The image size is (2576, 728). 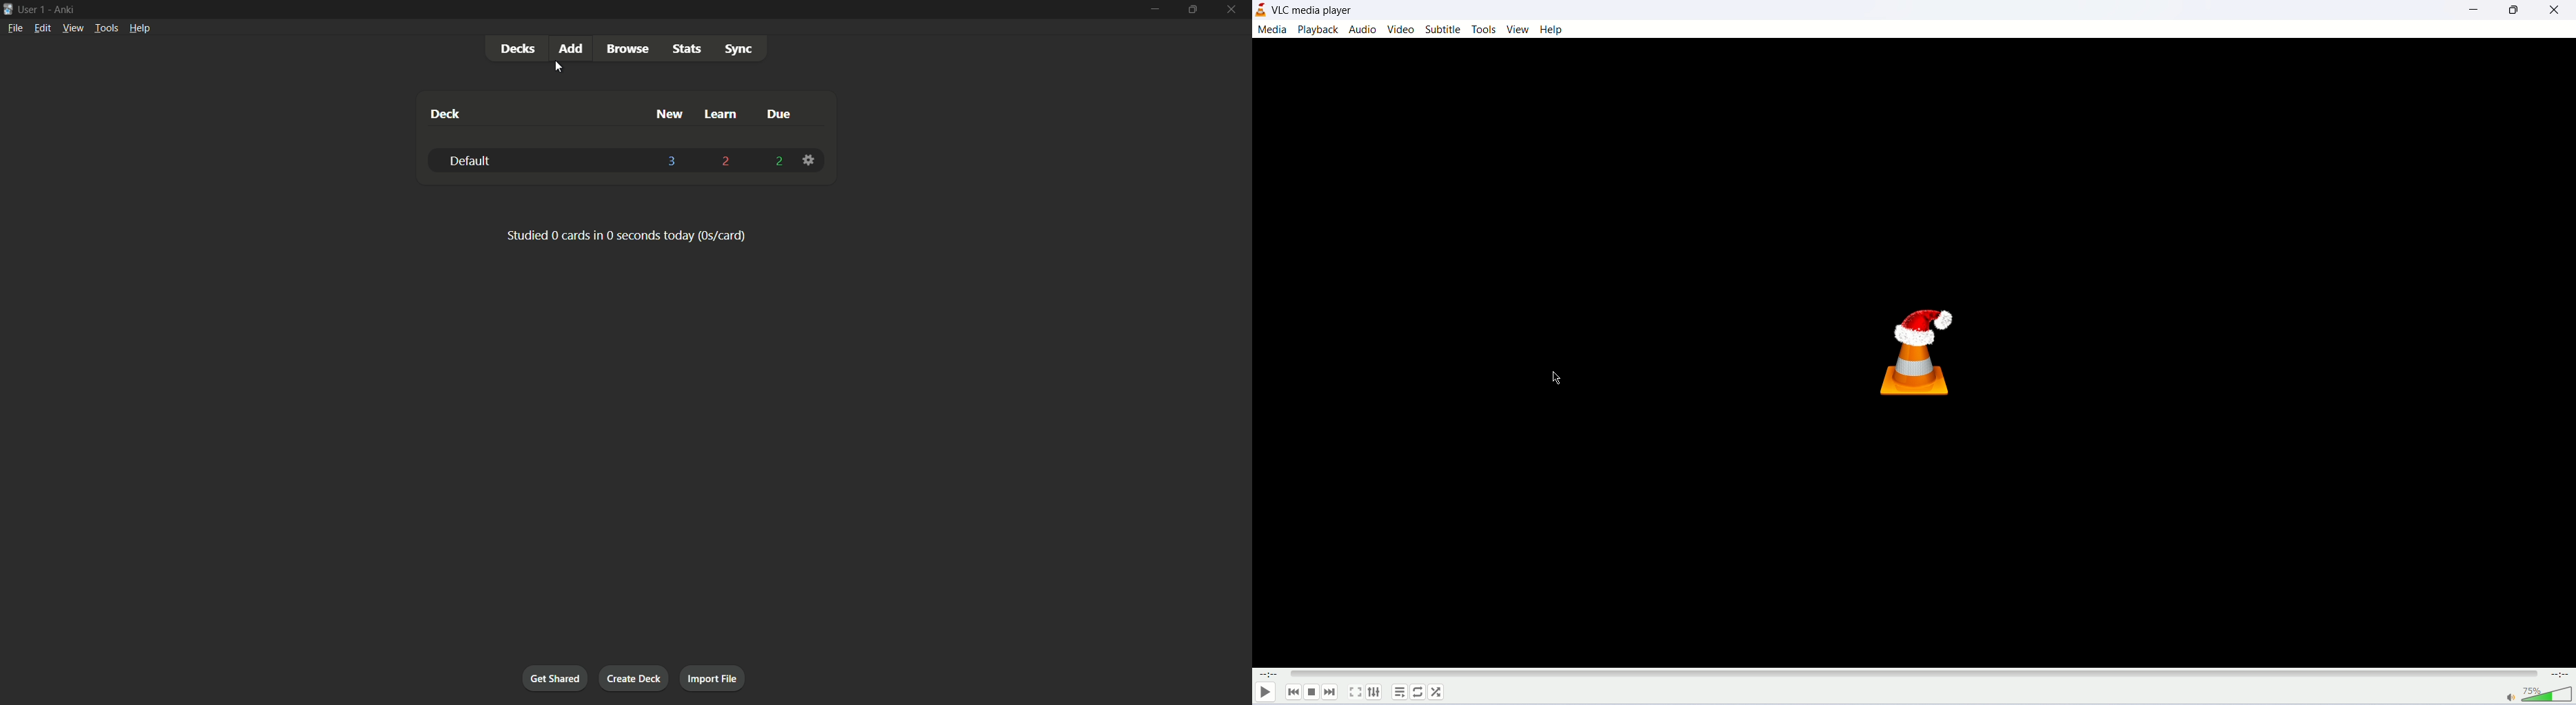 I want to click on minimize, so click(x=2478, y=8).